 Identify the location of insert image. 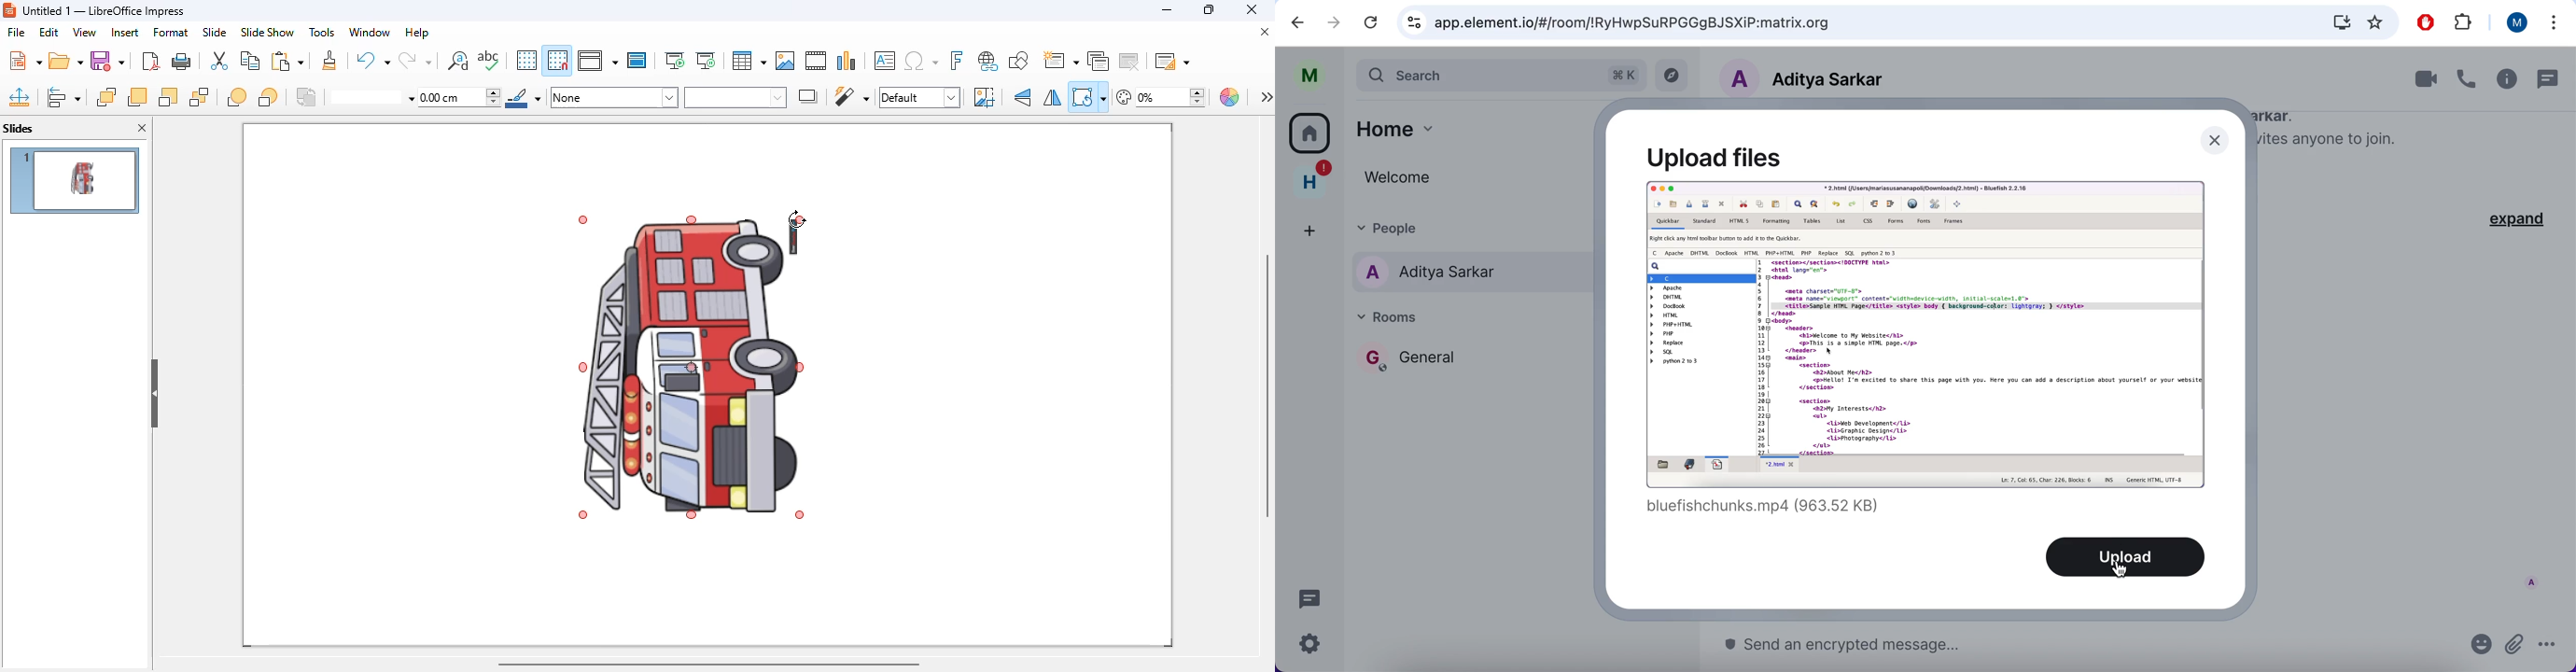
(785, 61).